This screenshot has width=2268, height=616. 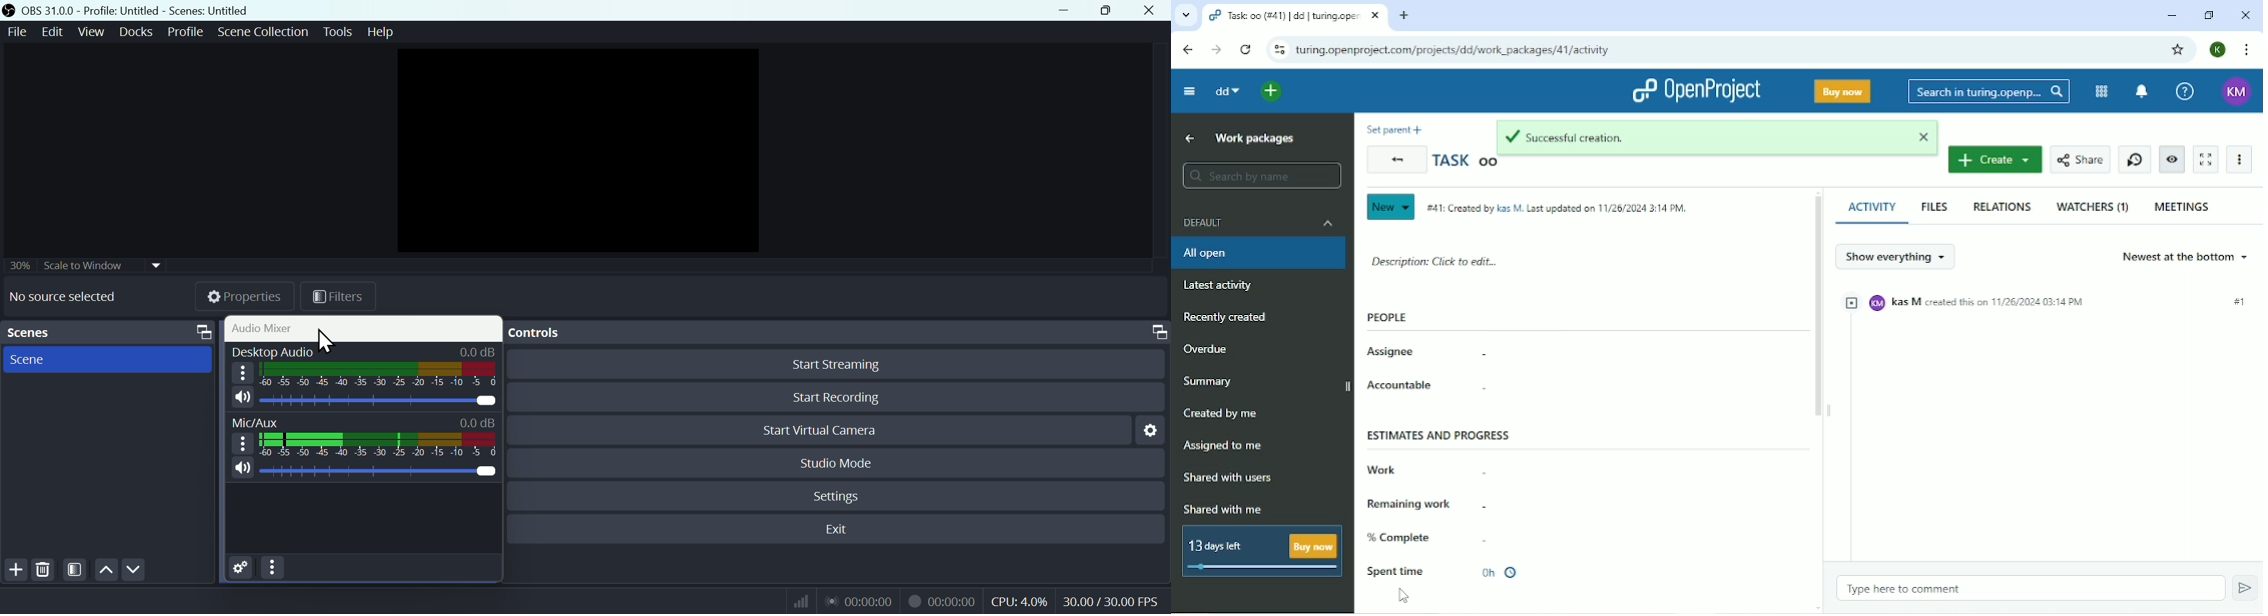 I want to click on Controls, so click(x=839, y=333).